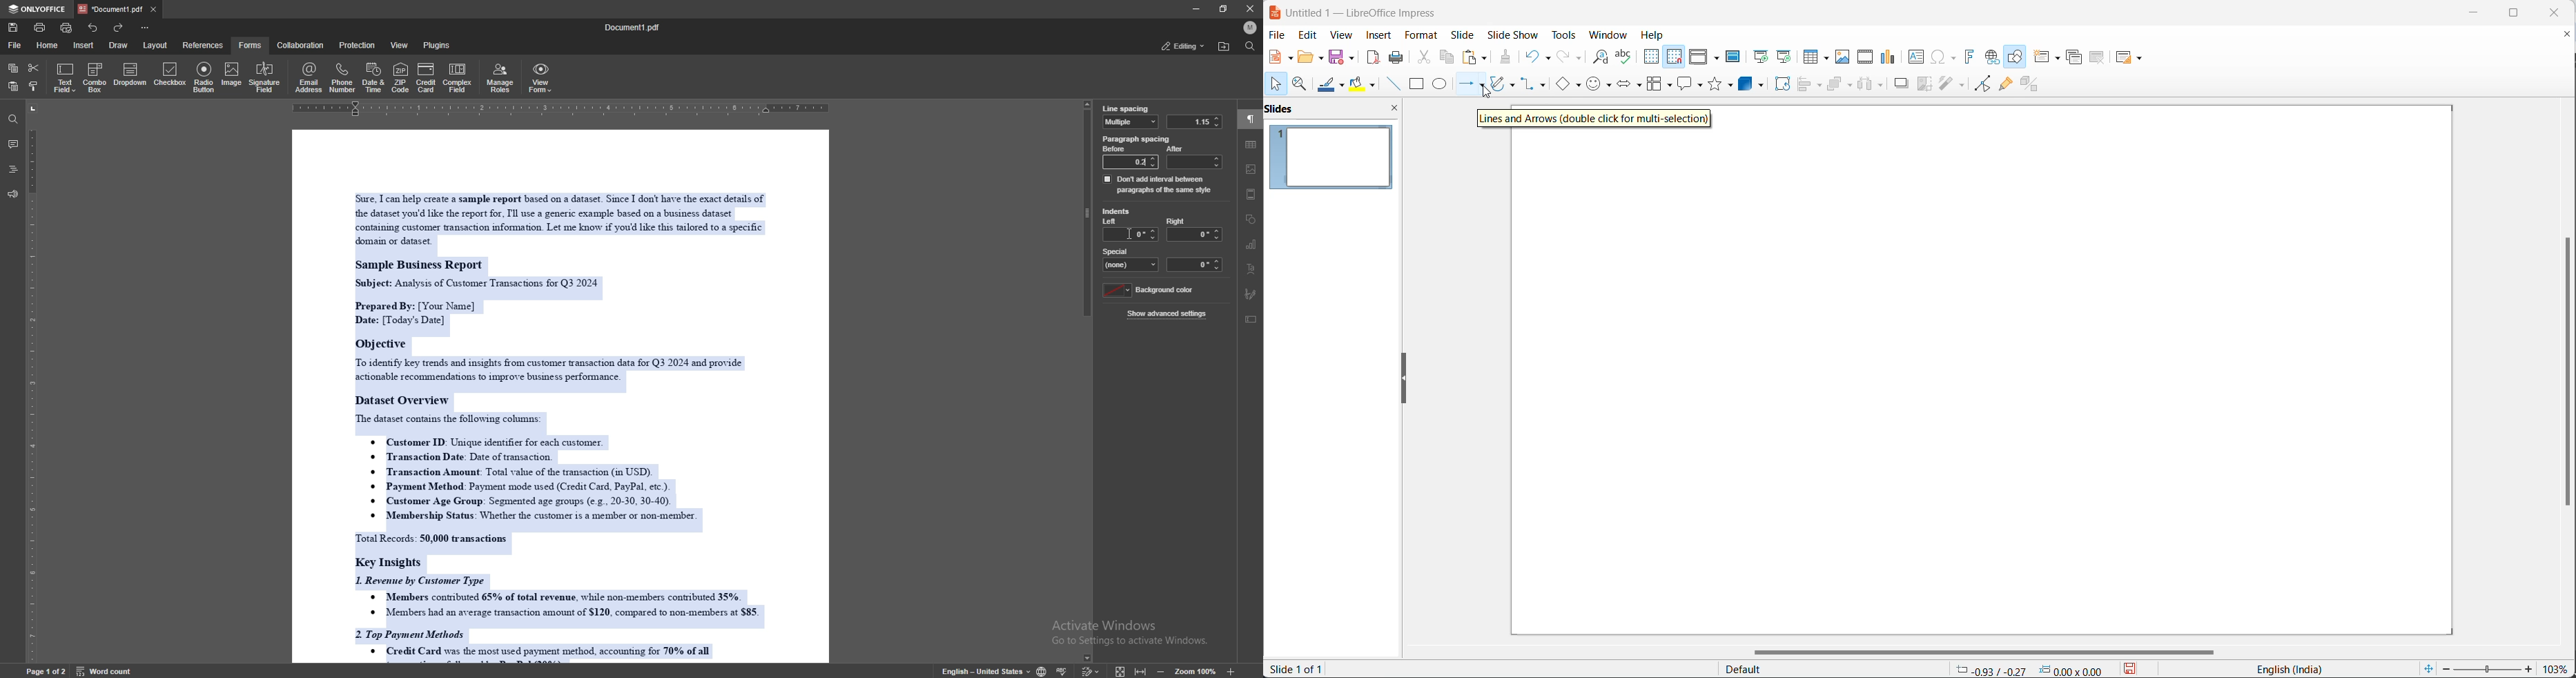  What do you see at coordinates (1864, 57) in the screenshot?
I see `insert audio and video` at bounding box center [1864, 57].